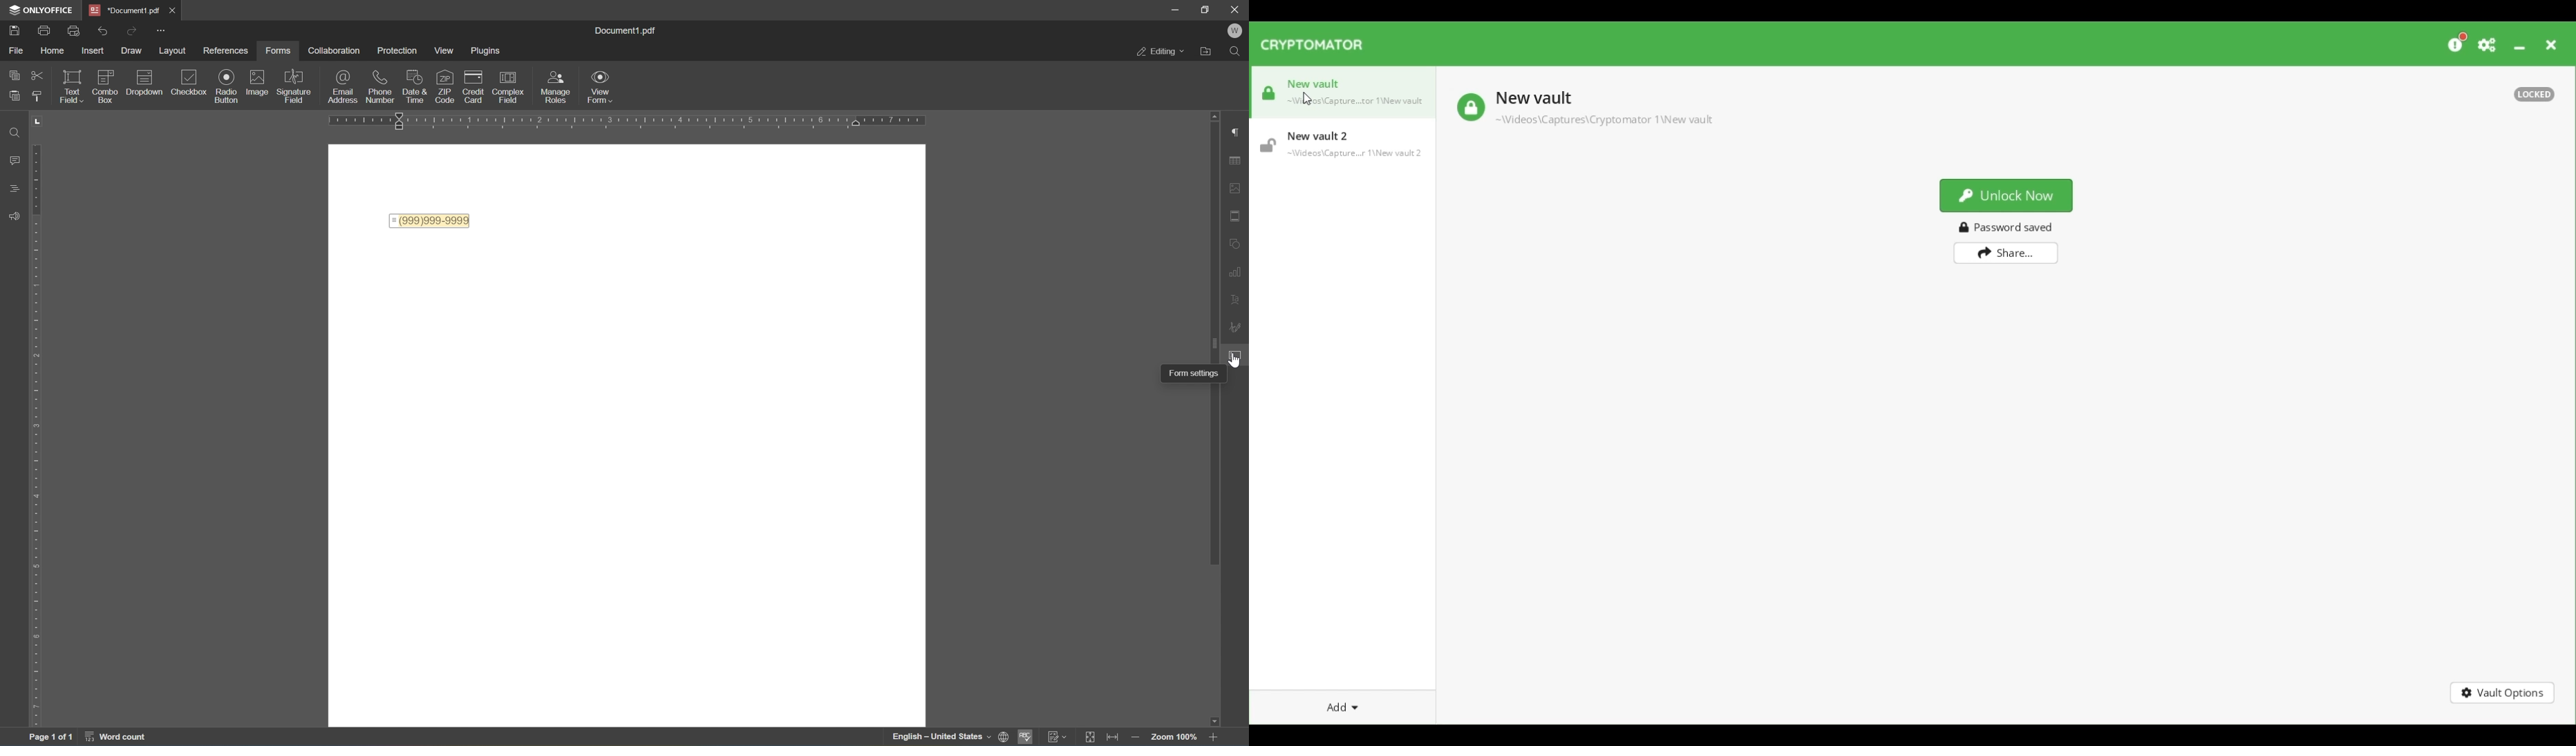  I want to click on view form, so click(600, 85).